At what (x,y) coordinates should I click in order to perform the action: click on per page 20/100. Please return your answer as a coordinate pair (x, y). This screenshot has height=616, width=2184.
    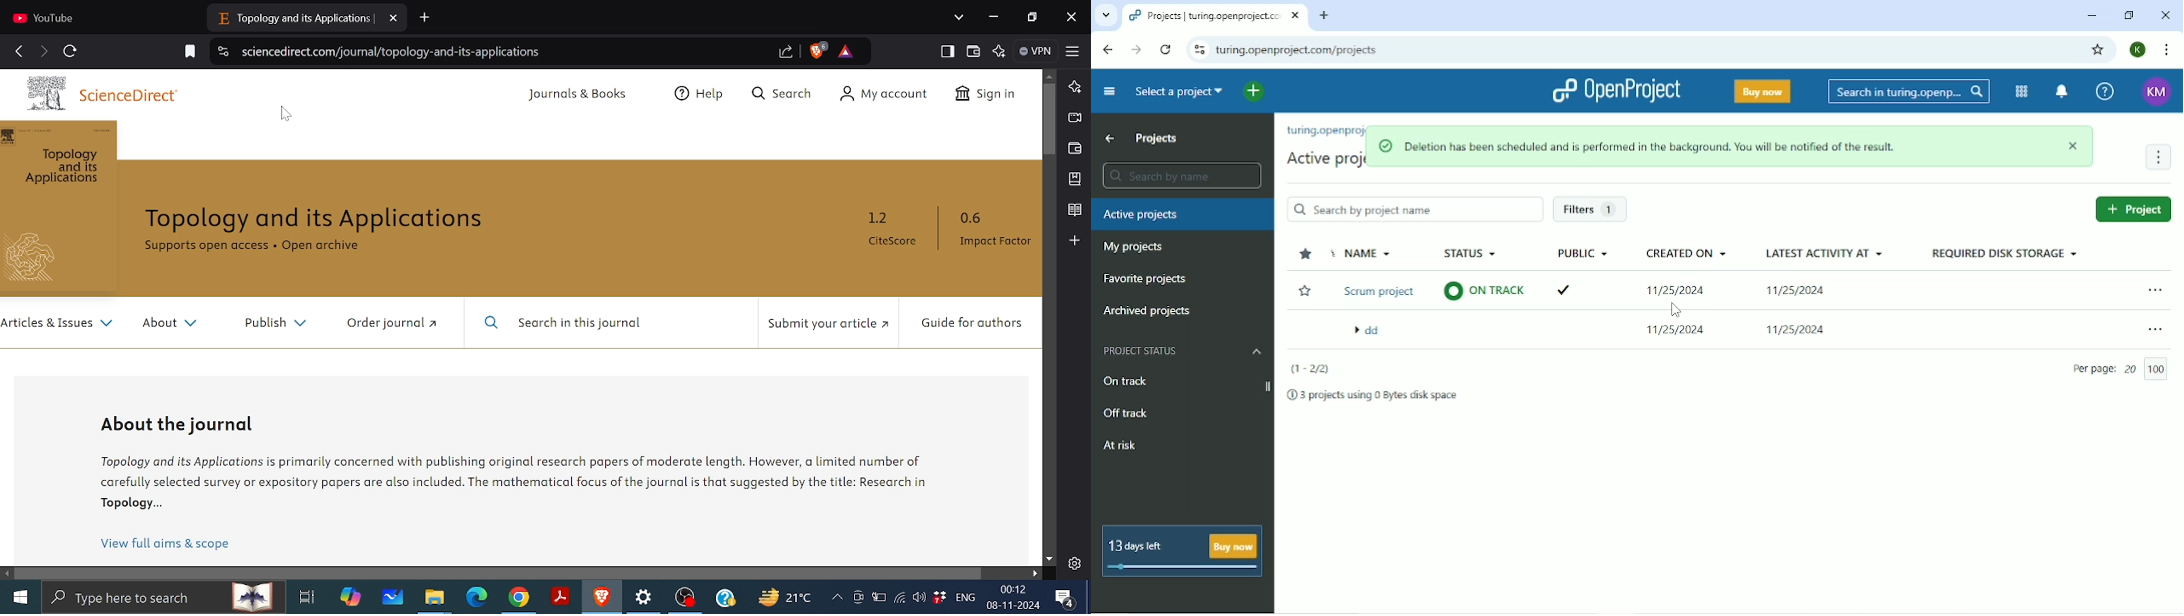
    Looking at the image, I should click on (2122, 369).